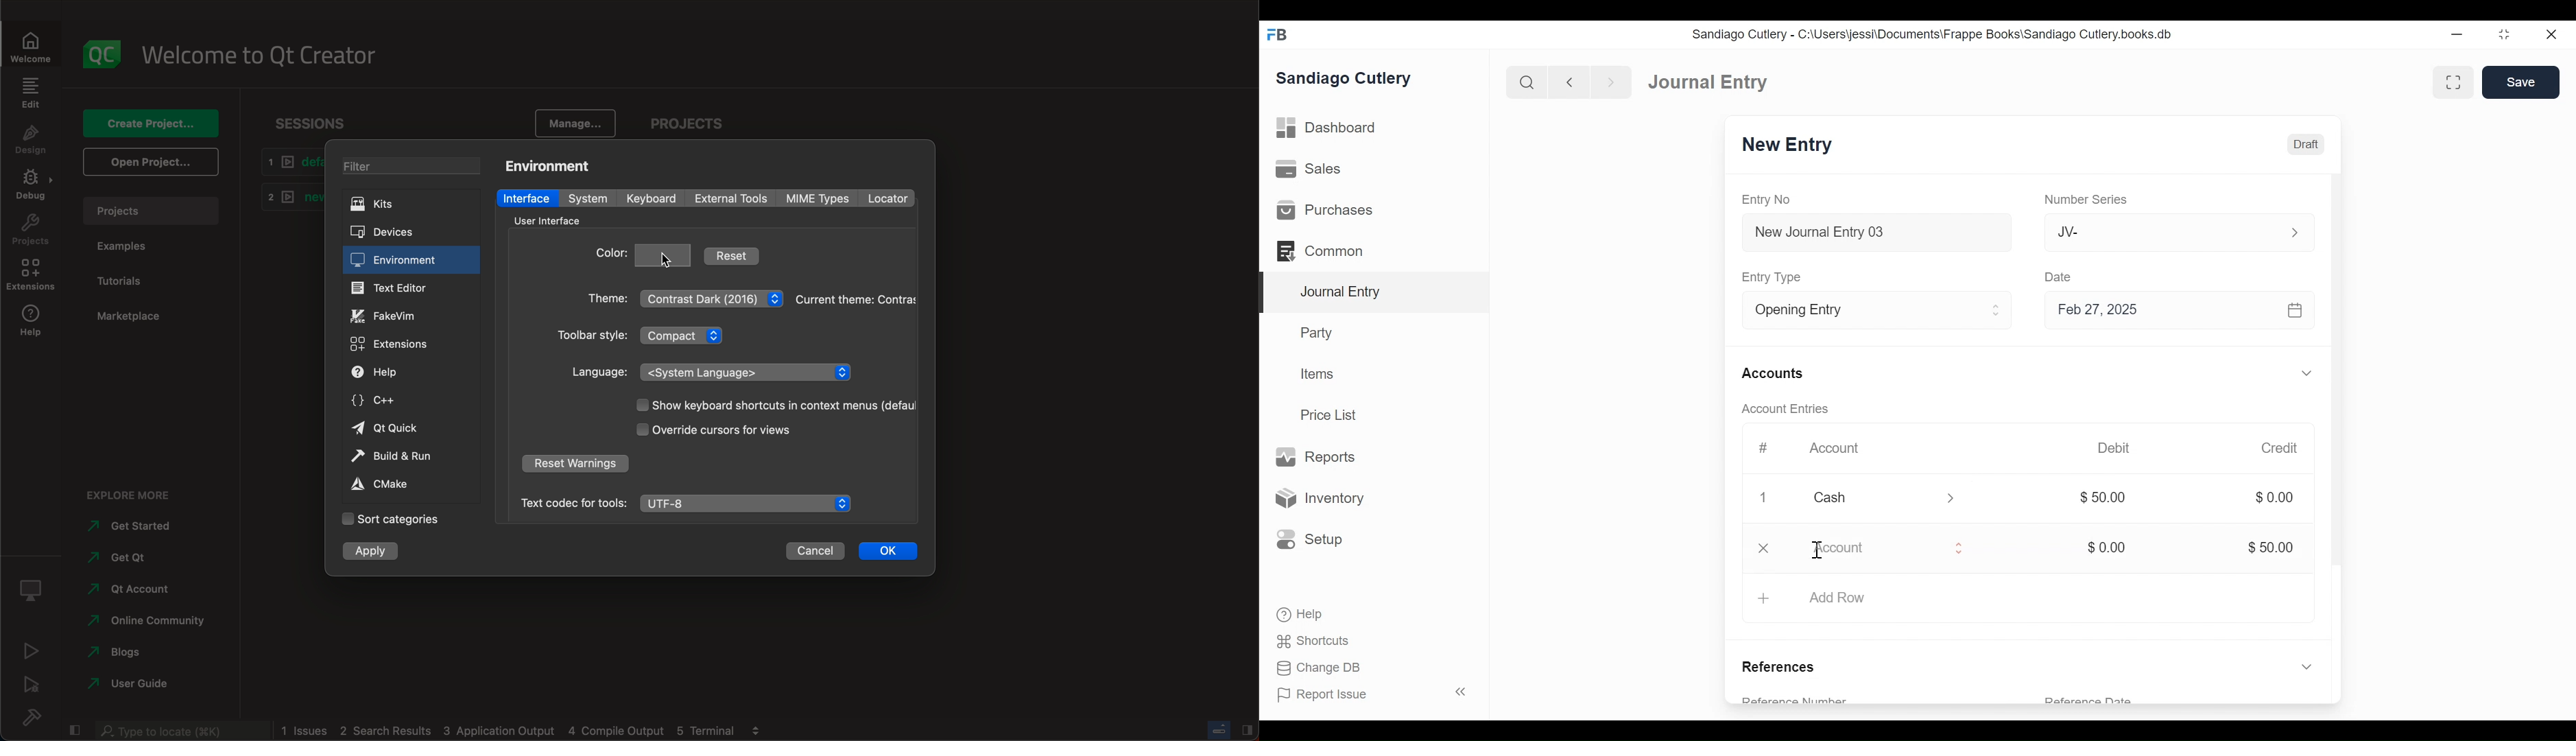  Describe the element at coordinates (2459, 34) in the screenshot. I see `Minimize` at that location.